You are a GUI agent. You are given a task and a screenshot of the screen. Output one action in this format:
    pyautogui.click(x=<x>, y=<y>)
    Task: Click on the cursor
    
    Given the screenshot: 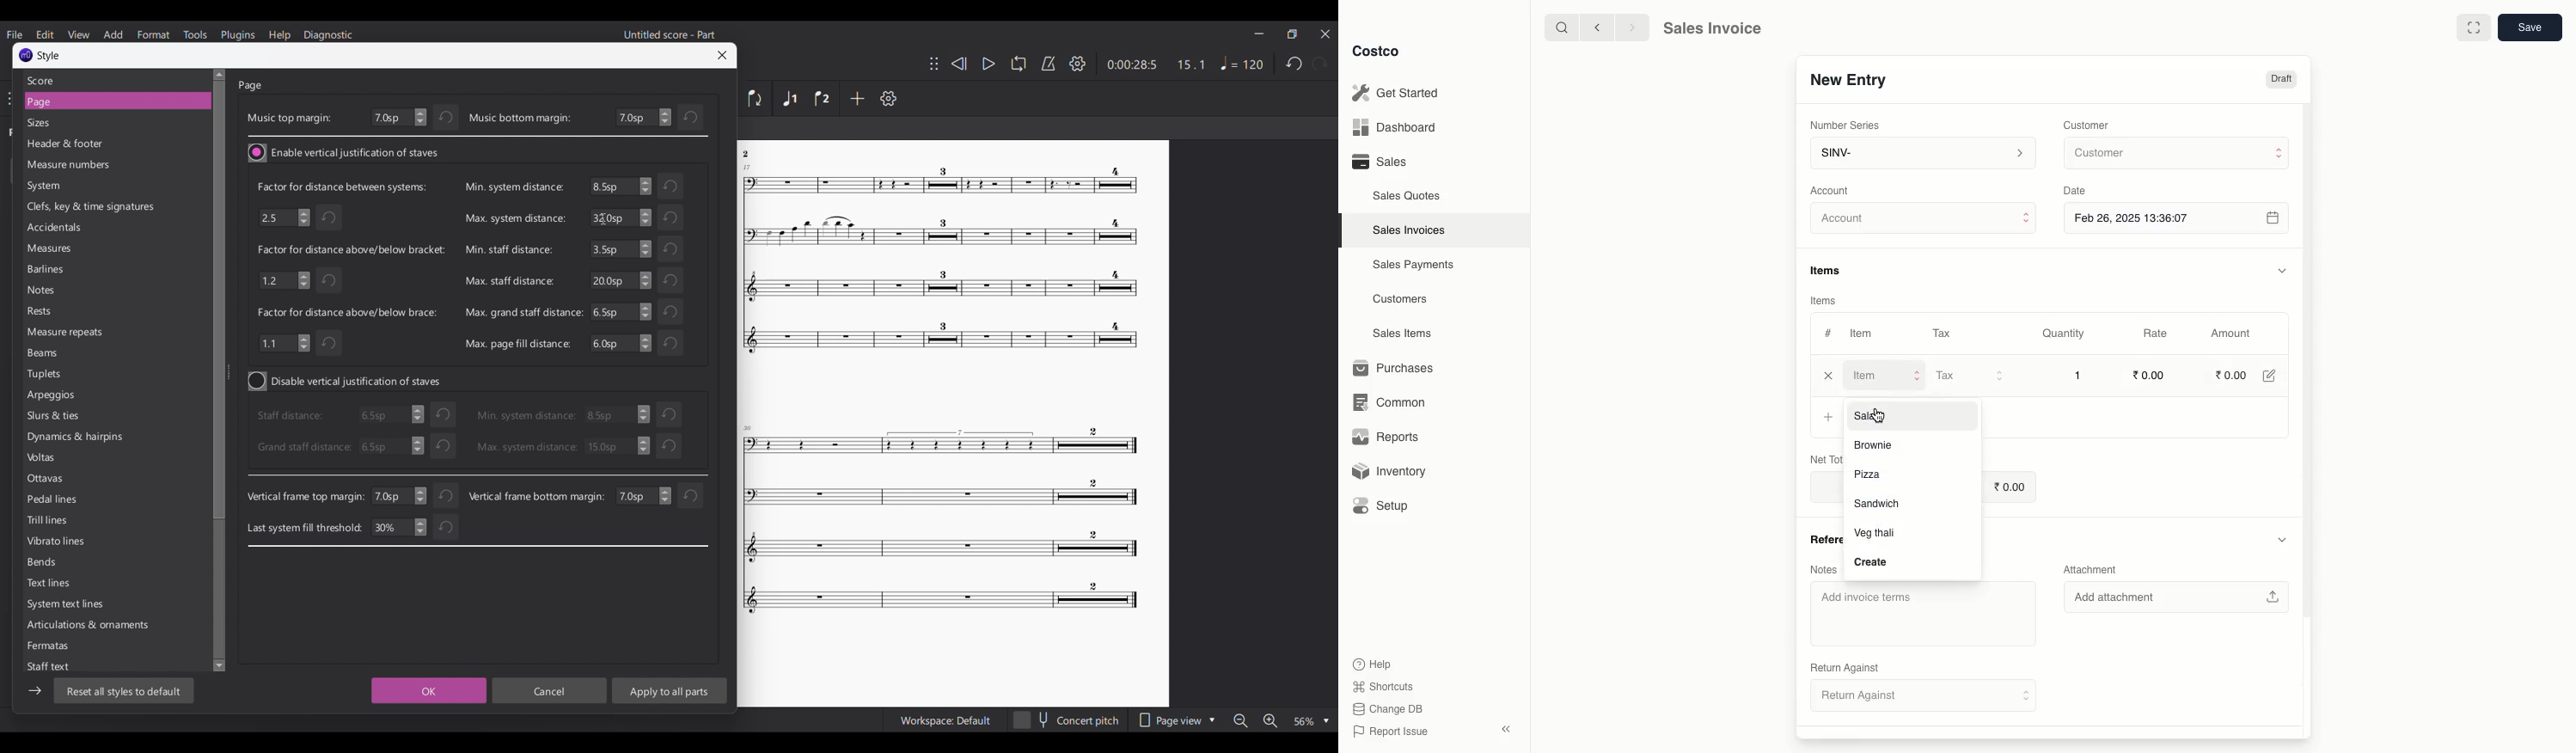 What is the action you would take?
    pyautogui.click(x=1882, y=417)
    